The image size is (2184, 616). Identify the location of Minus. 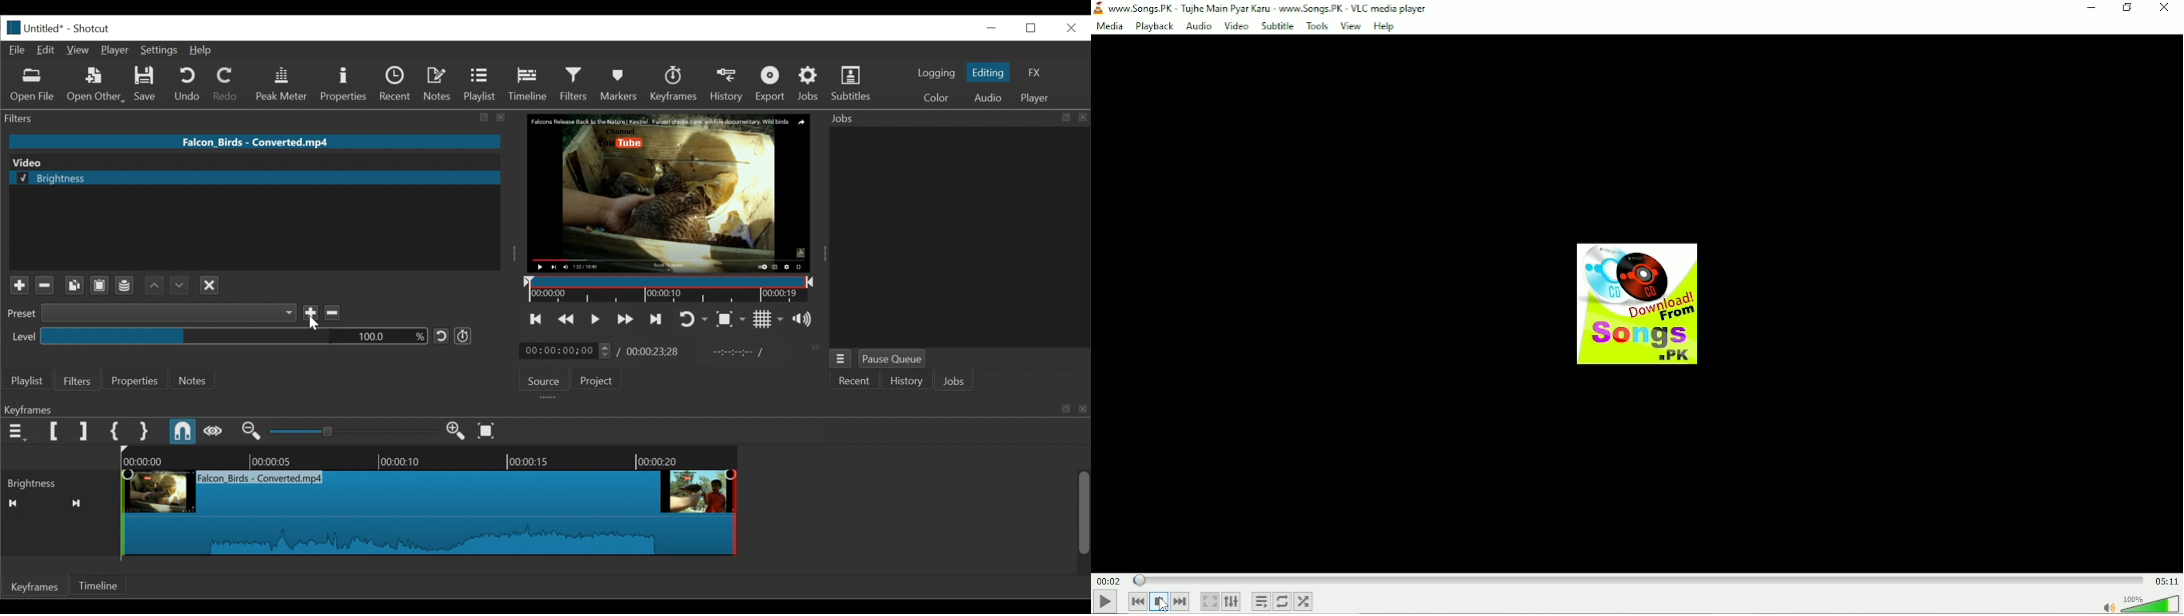
(45, 285).